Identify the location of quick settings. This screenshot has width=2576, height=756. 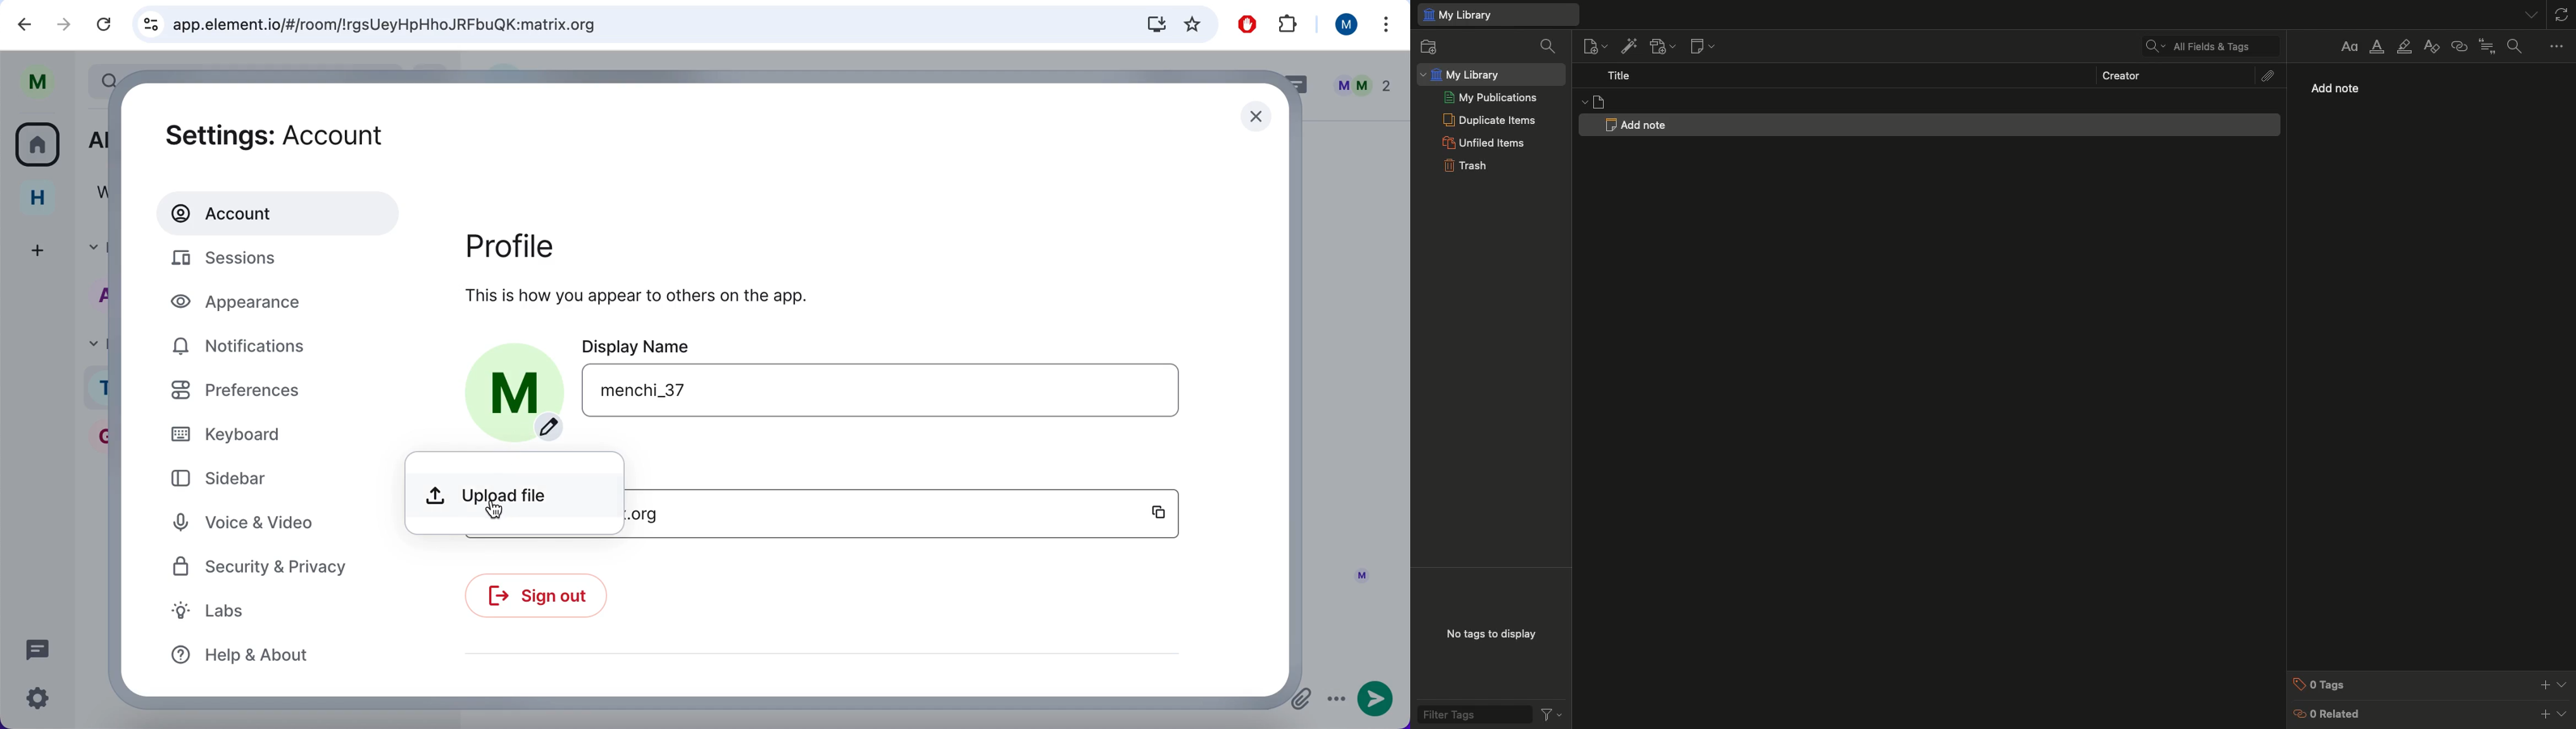
(39, 698).